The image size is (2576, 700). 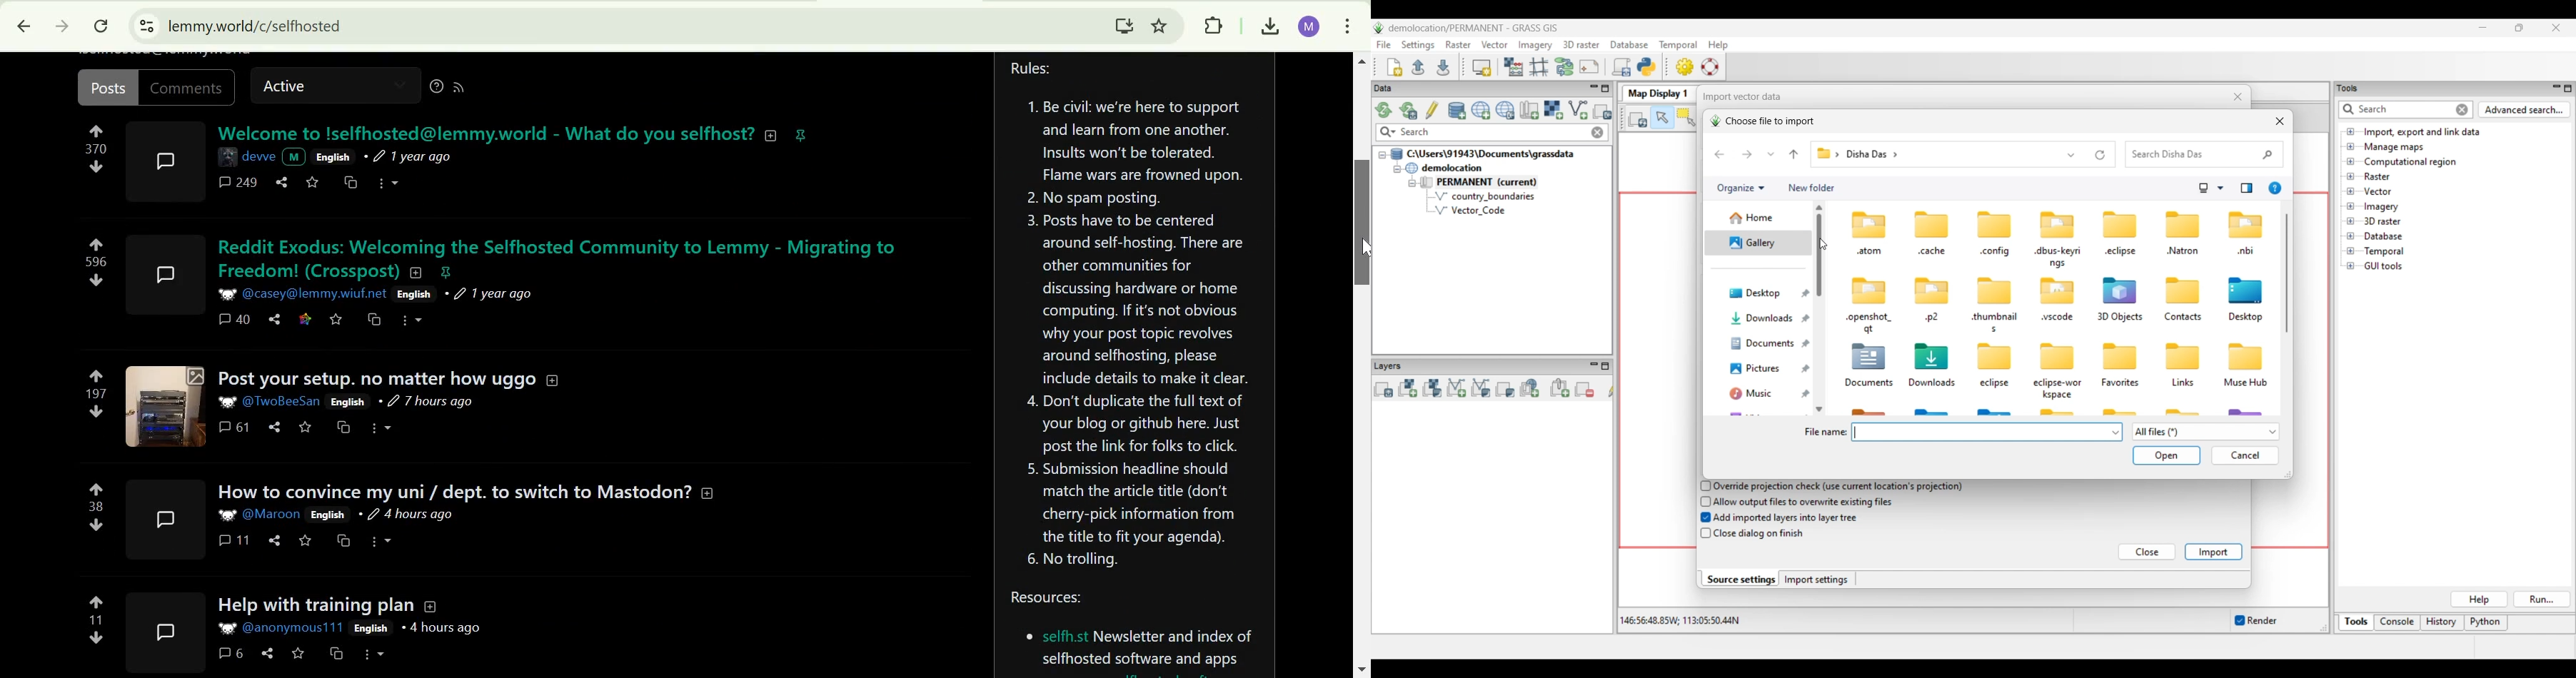 What do you see at coordinates (1505, 389) in the screenshot?
I see `Add various overlays` at bounding box center [1505, 389].